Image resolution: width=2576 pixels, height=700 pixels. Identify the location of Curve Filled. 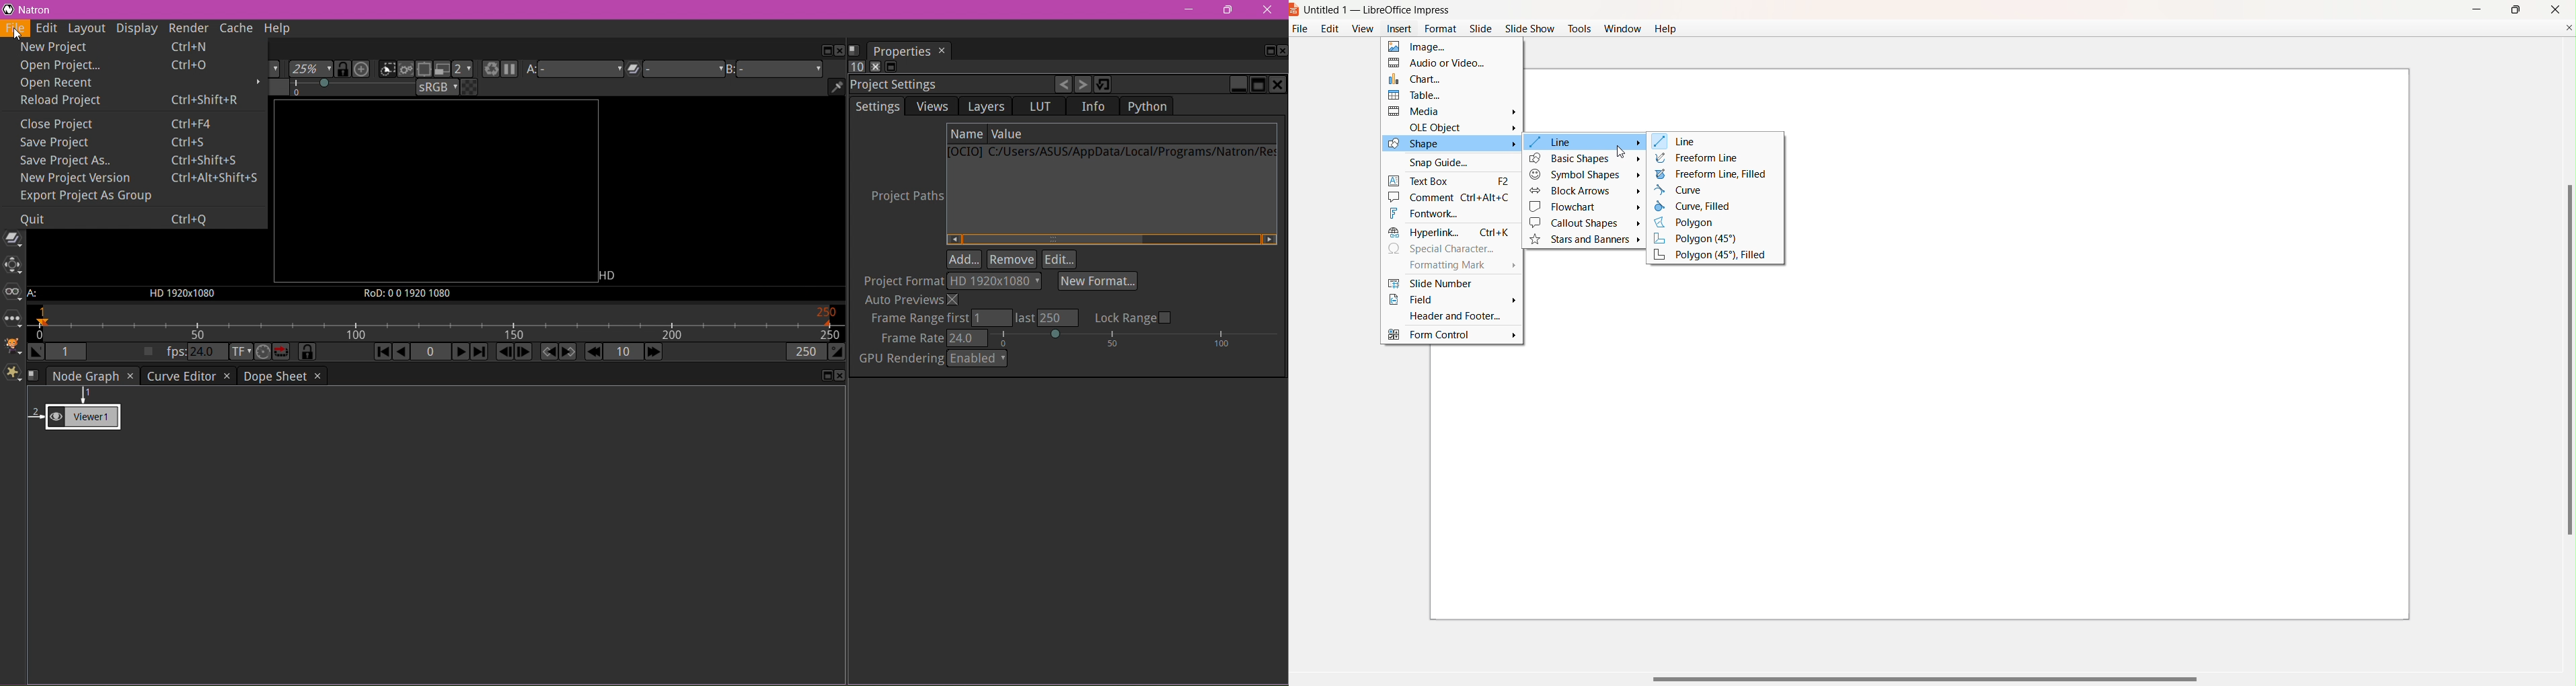
(1699, 206).